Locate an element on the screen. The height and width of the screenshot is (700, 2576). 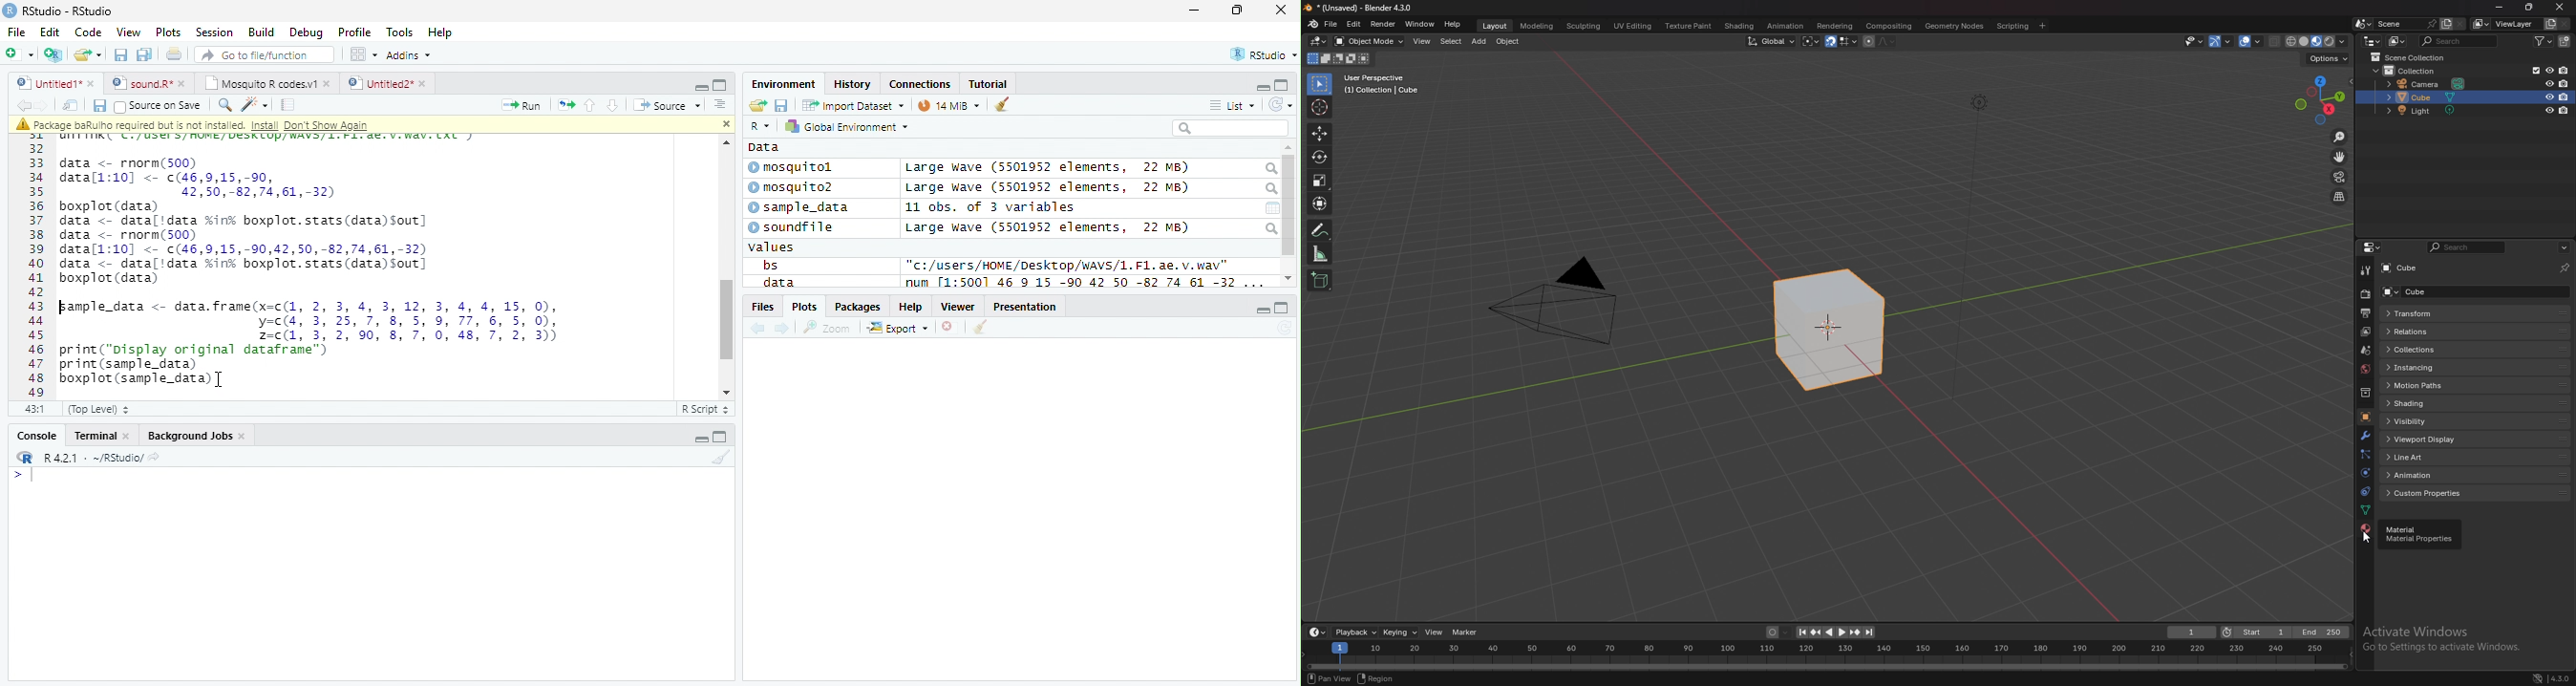
marker is located at coordinates (1465, 631).